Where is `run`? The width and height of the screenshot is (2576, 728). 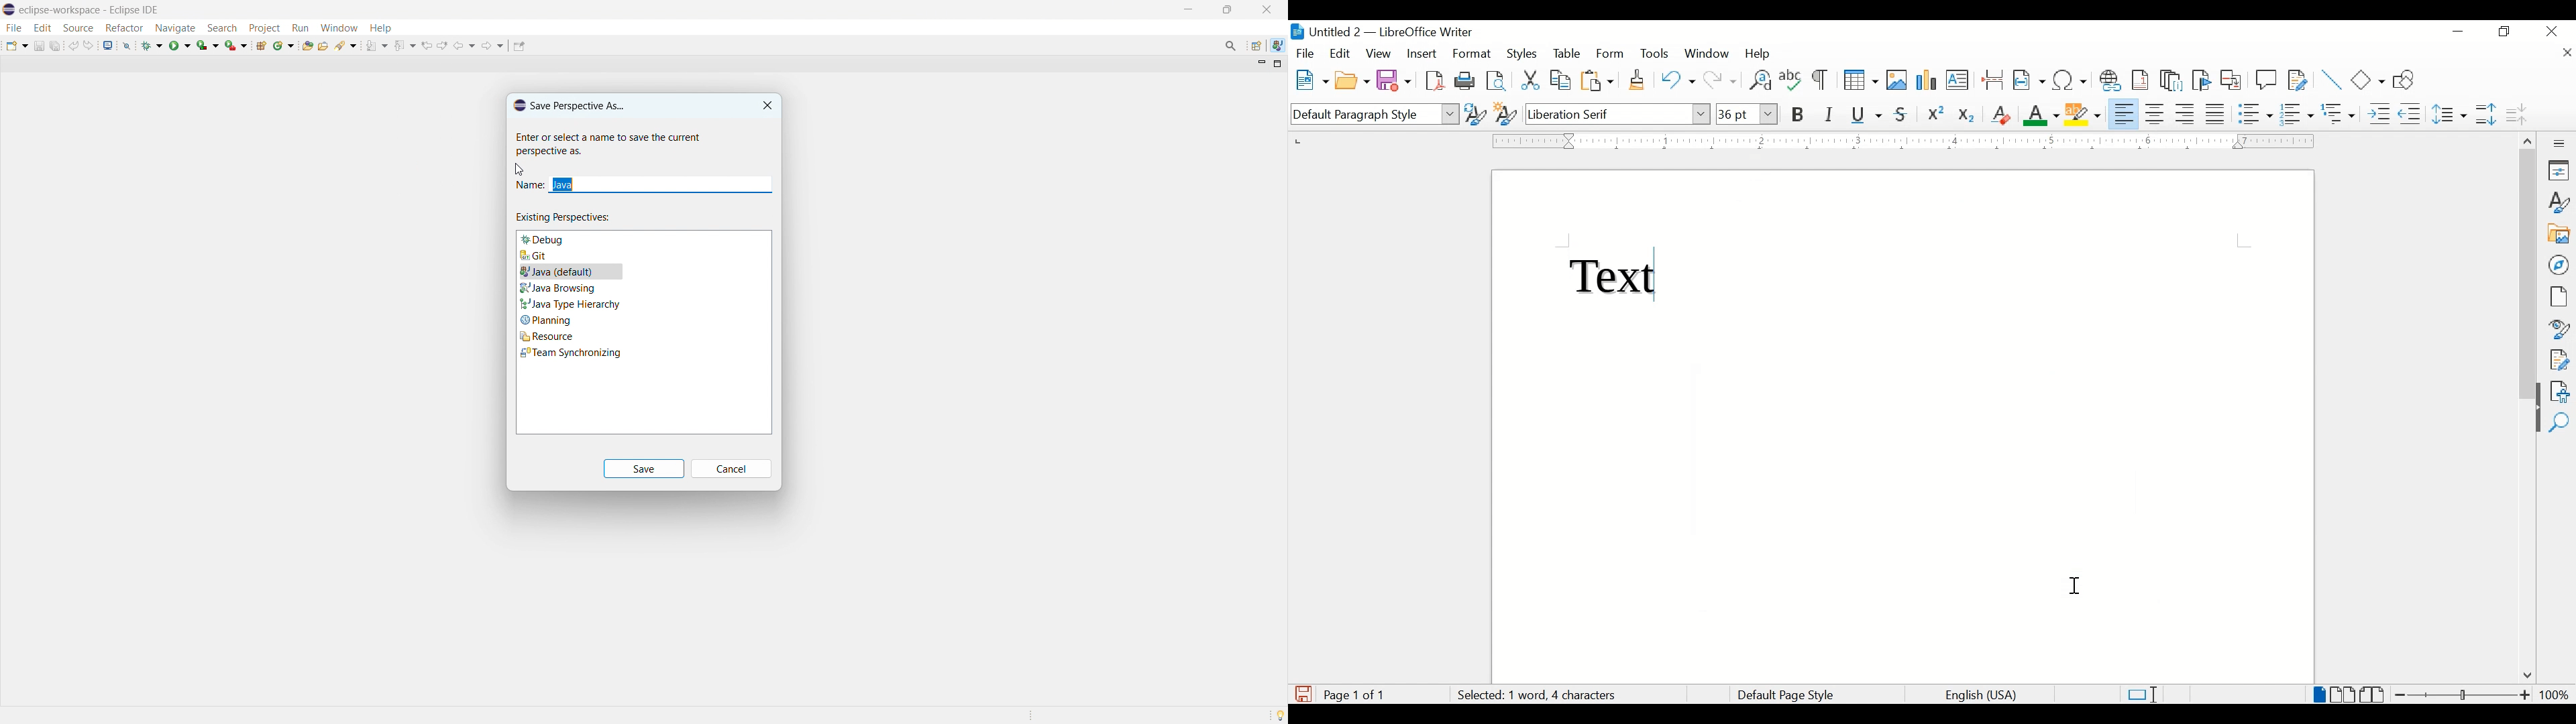 run is located at coordinates (180, 45).